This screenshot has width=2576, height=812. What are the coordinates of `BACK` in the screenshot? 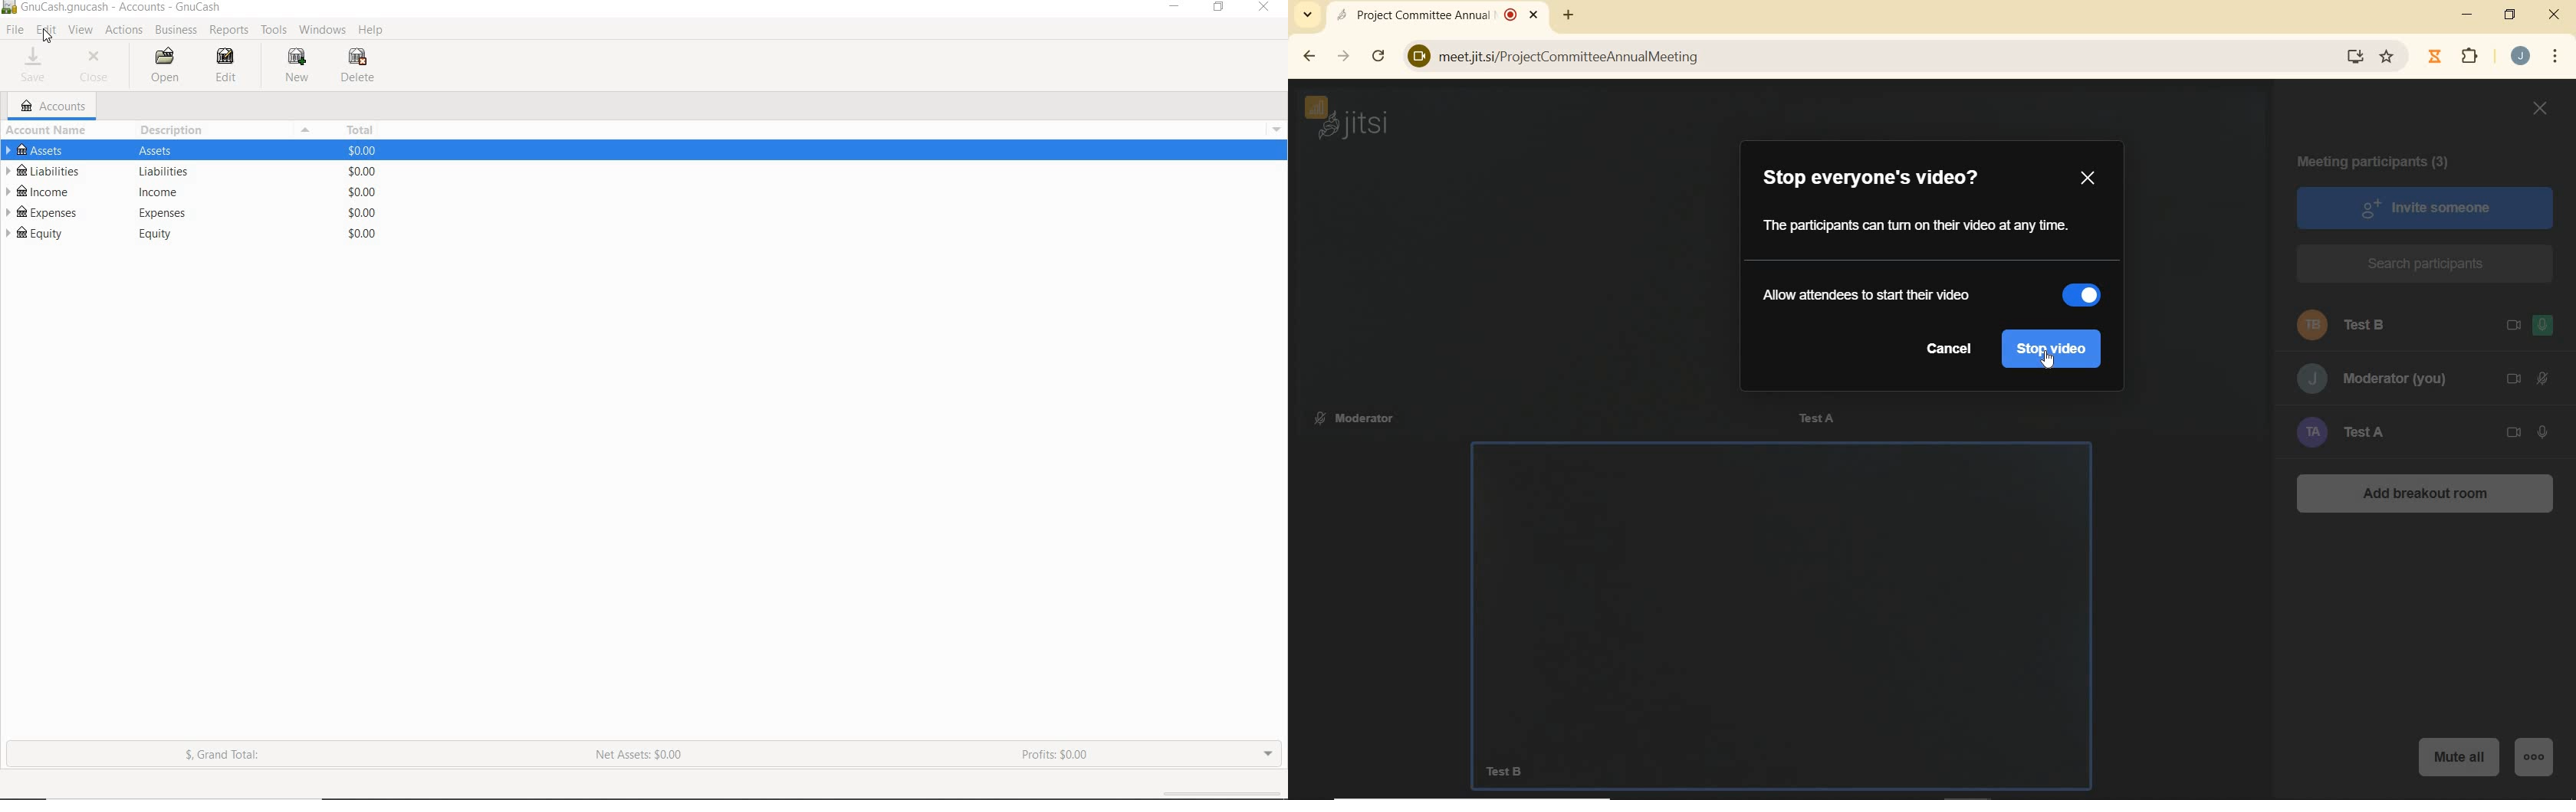 It's located at (1308, 57).